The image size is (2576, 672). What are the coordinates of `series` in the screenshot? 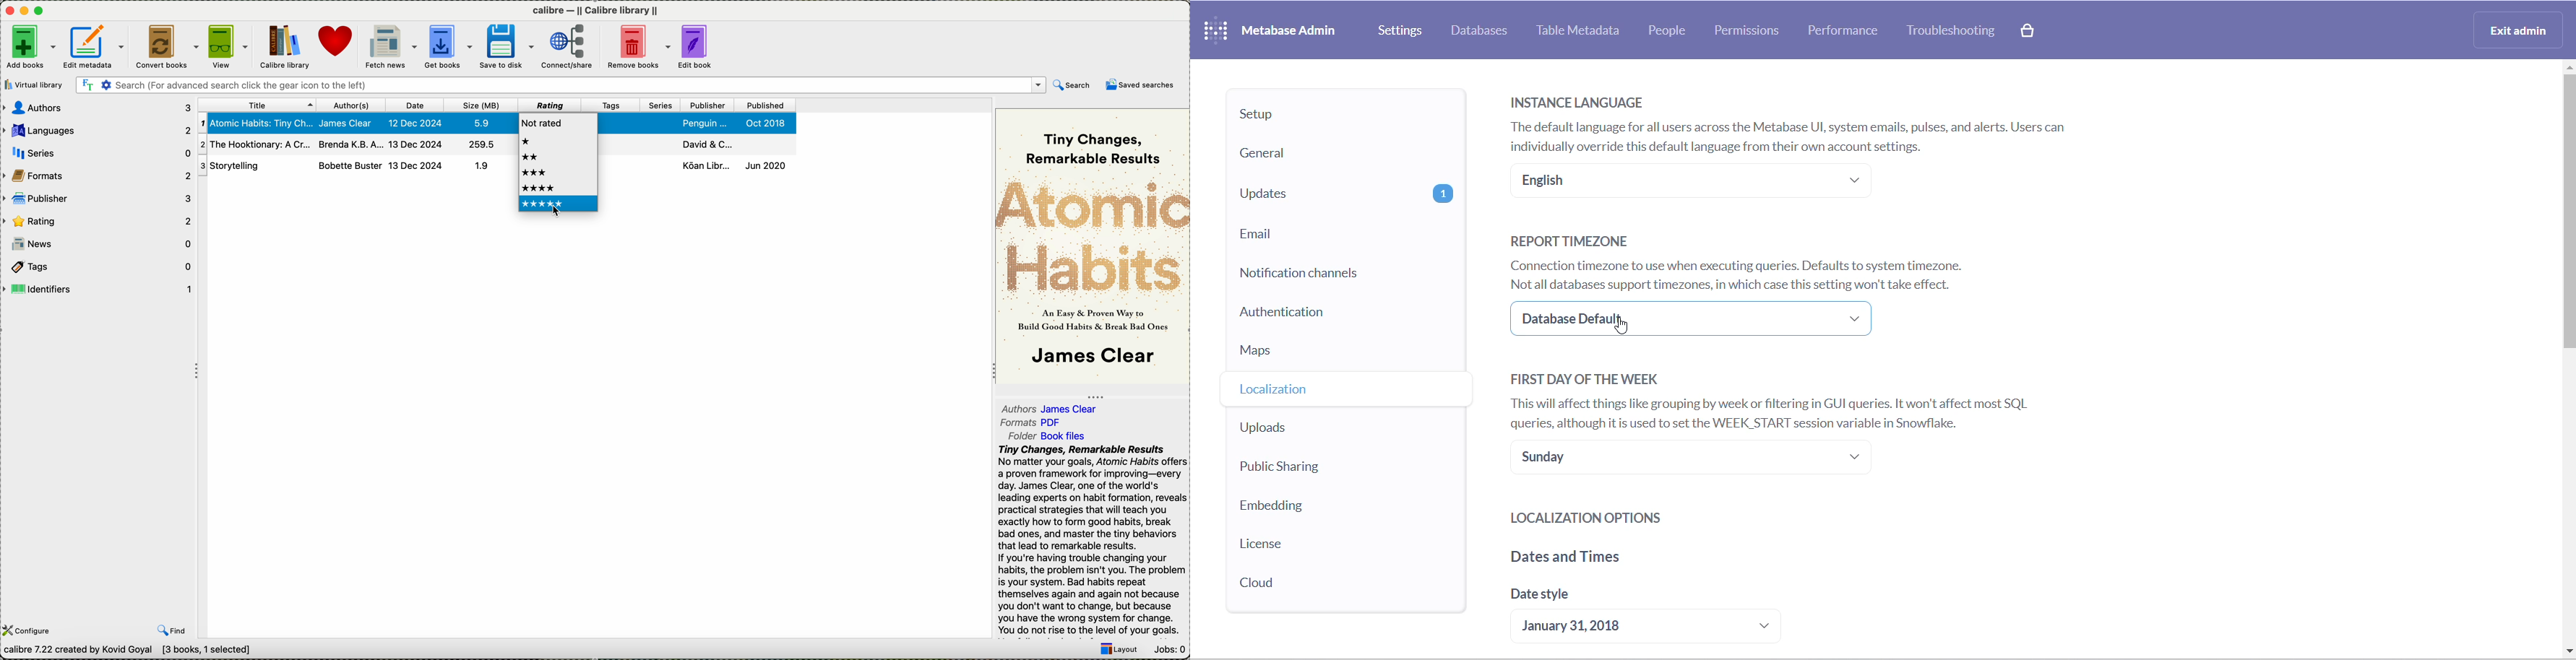 It's located at (662, 123).